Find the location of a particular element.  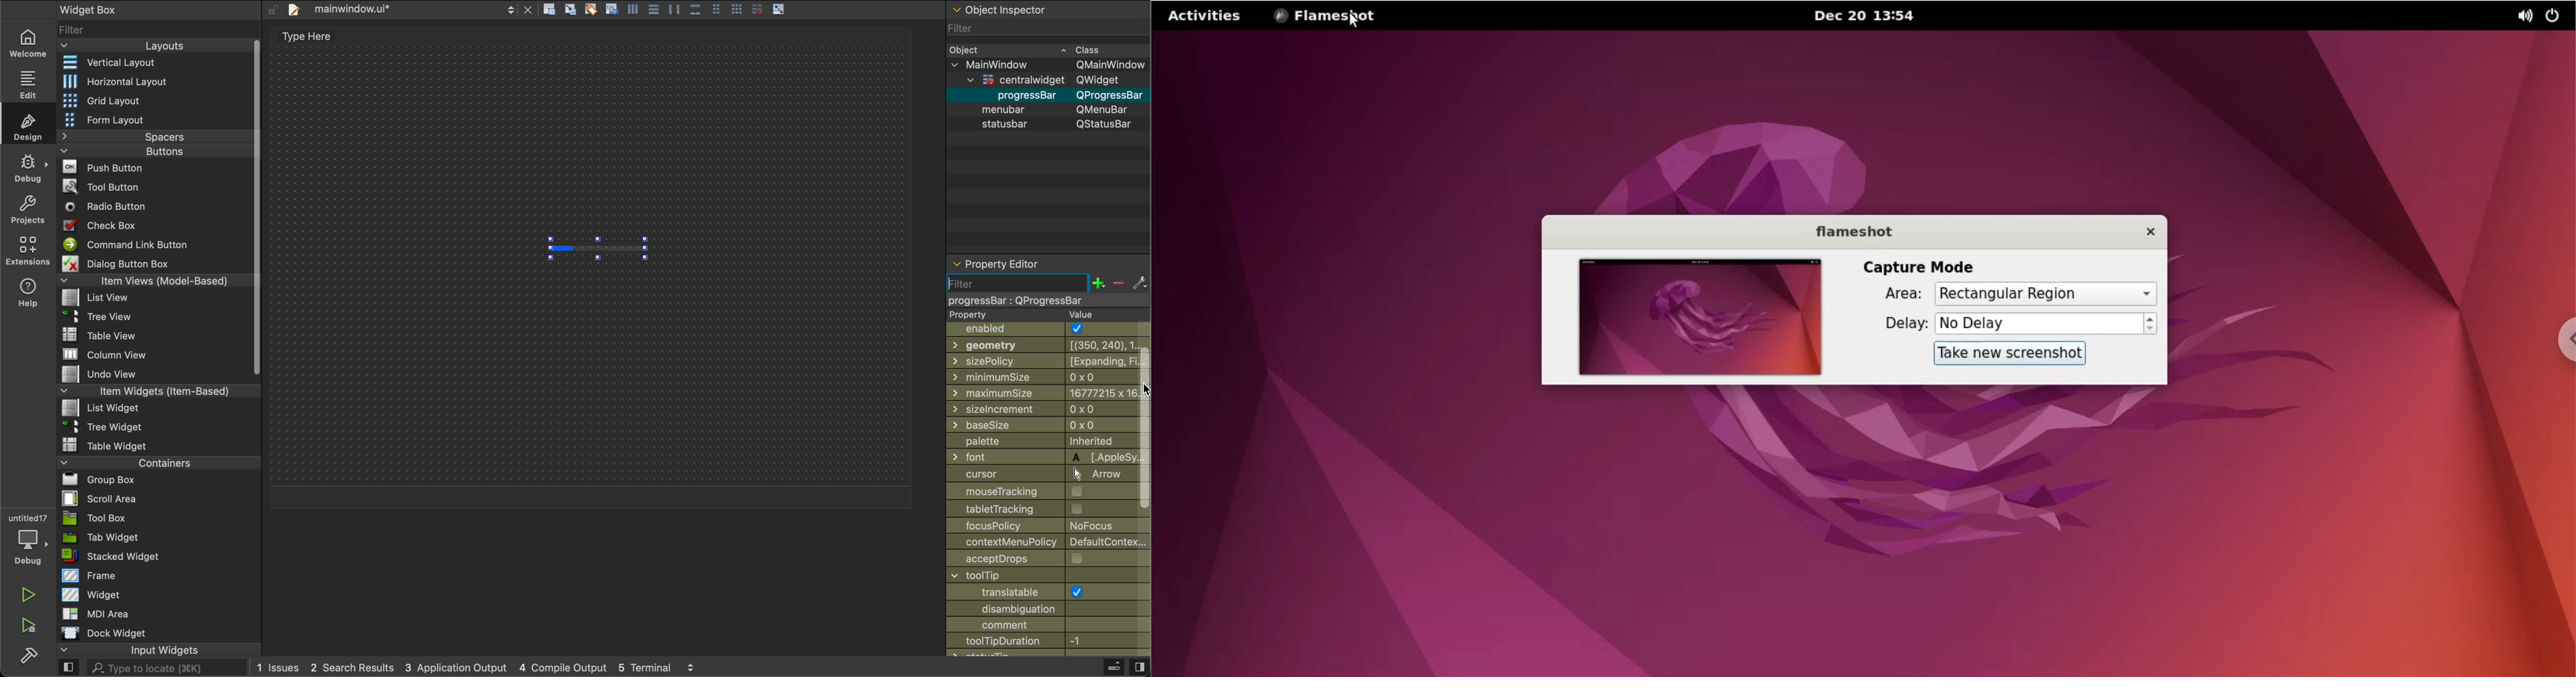

Input Widget is located at coordinates (128, 650).